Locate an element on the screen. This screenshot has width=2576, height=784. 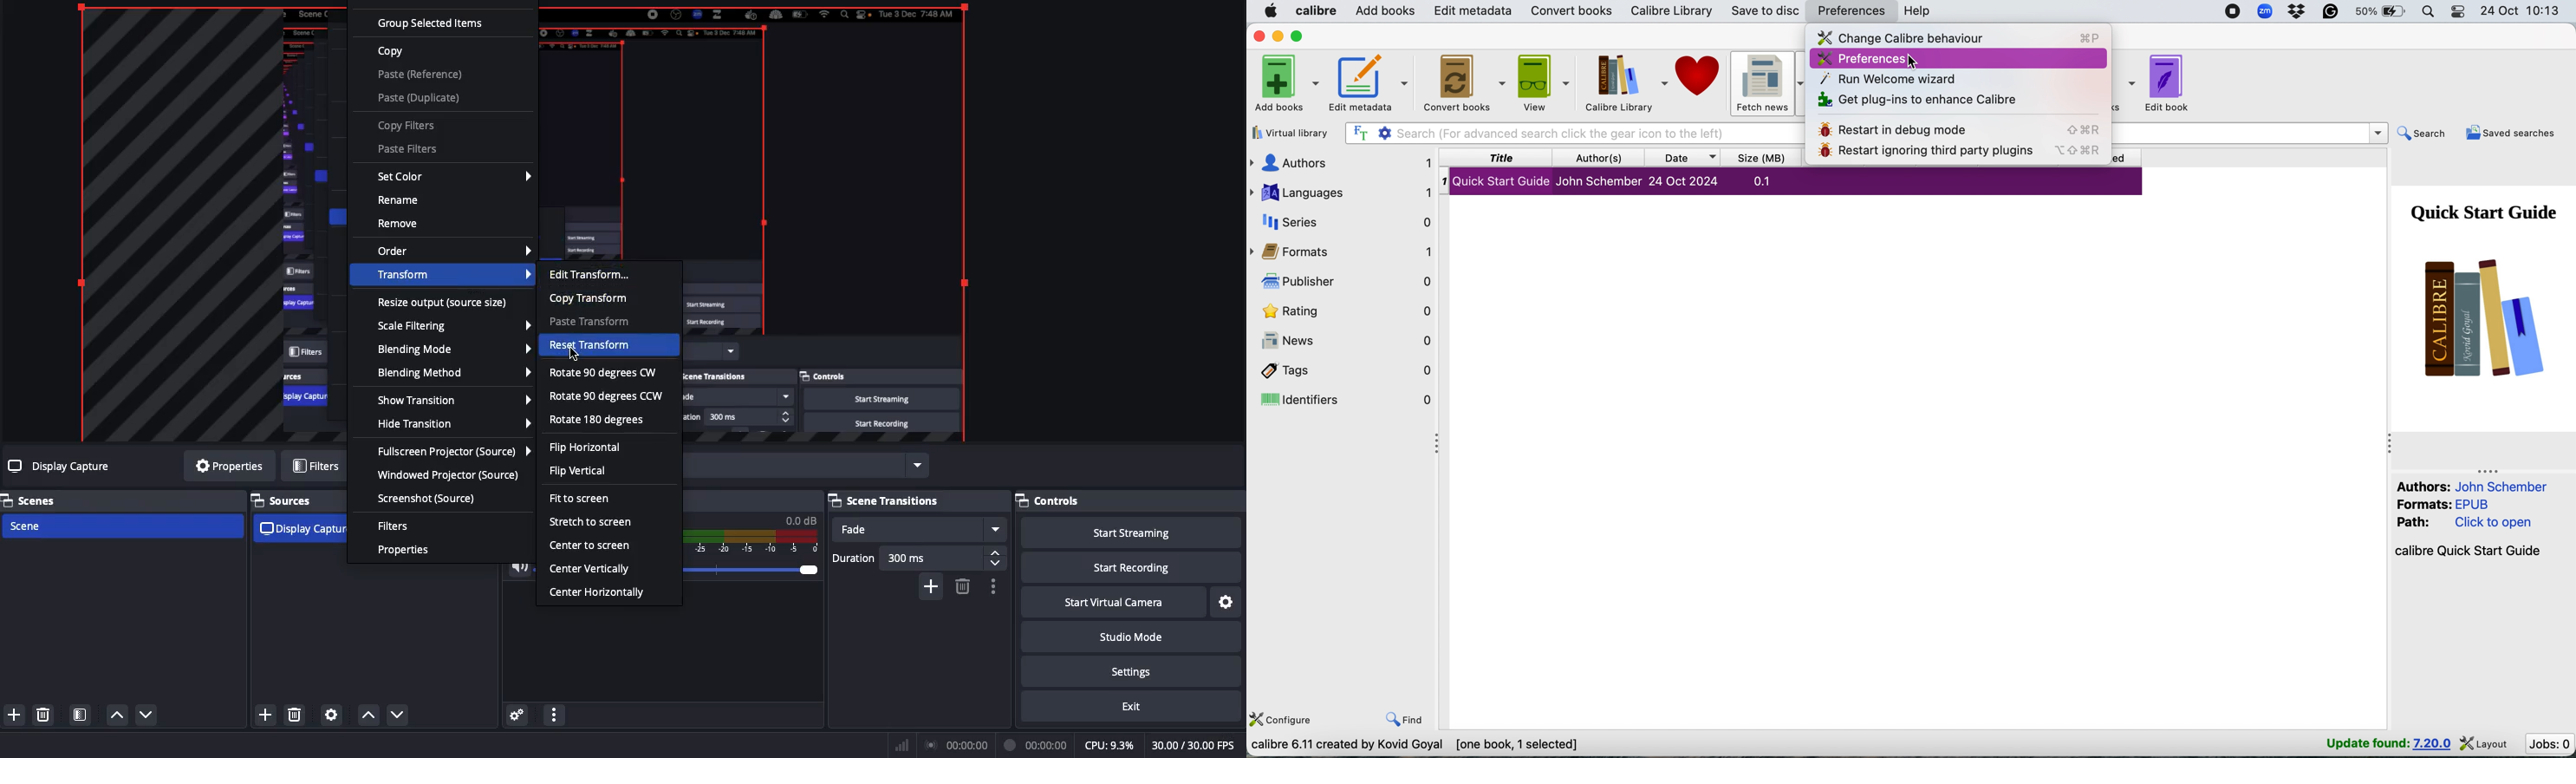
Rotate 90 degrees is located at coordinates (608, 375).